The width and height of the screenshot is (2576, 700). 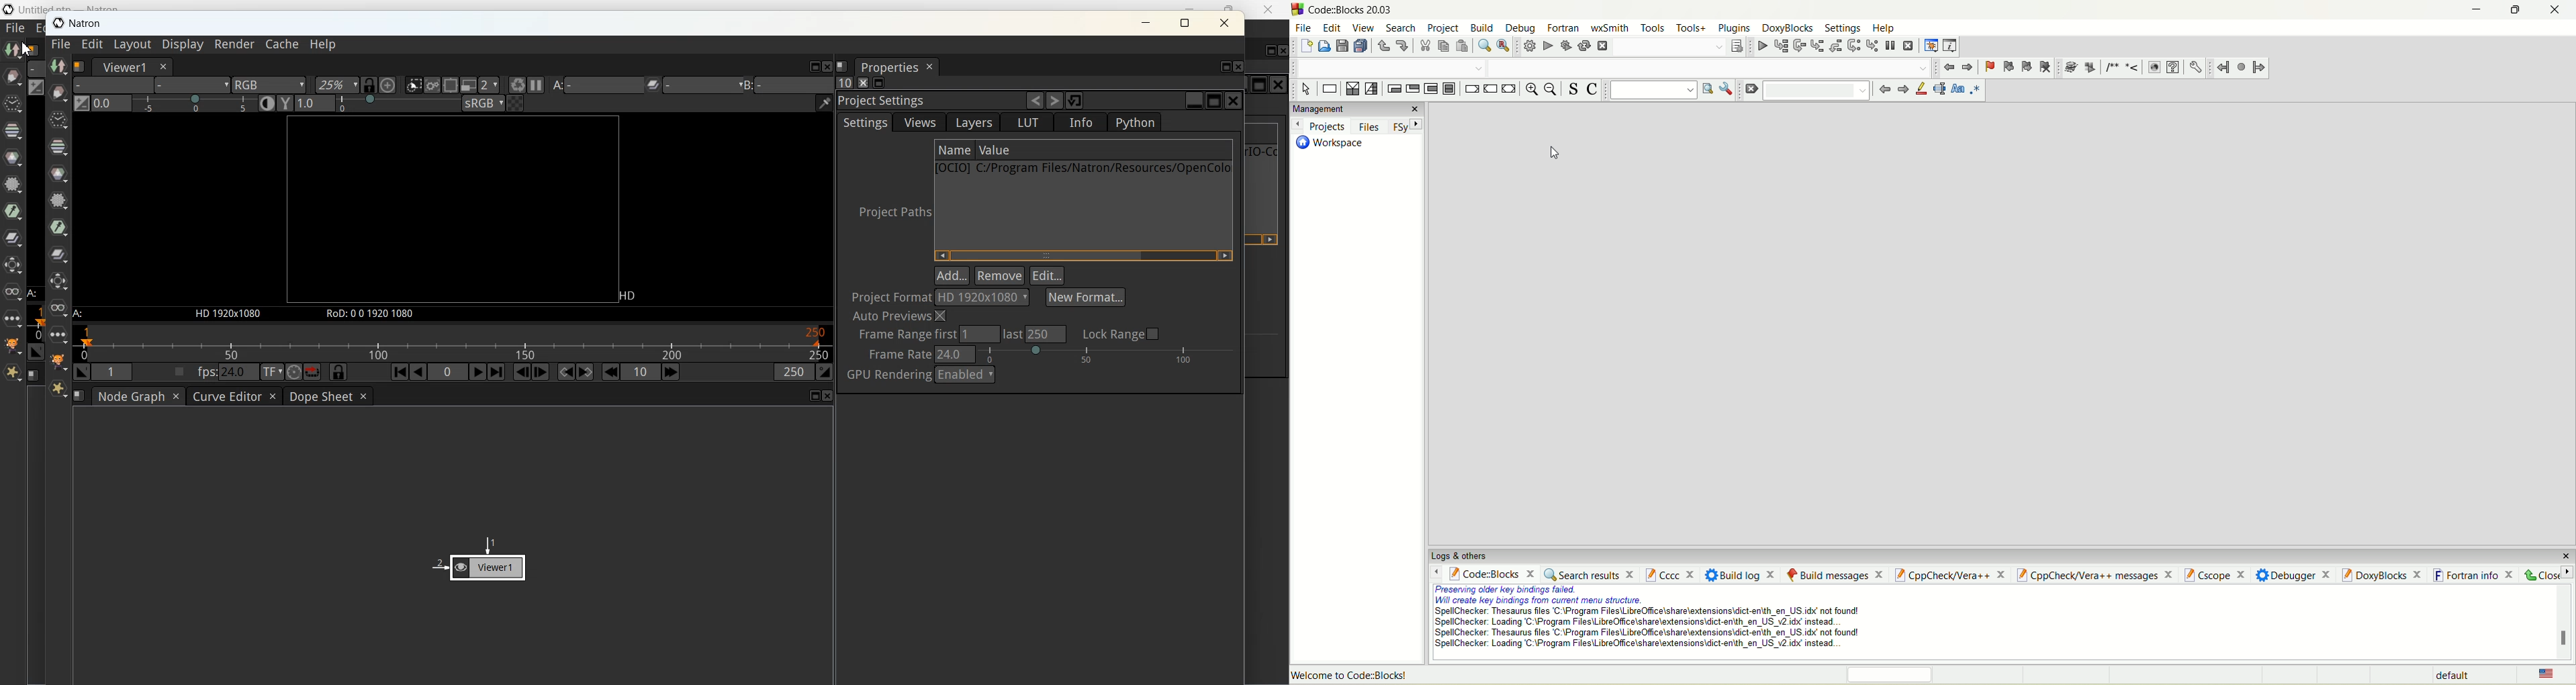 What do you see at coordinates (2173, 68) in the screenshot?
I see `help` at bounding box center [2173, 68].